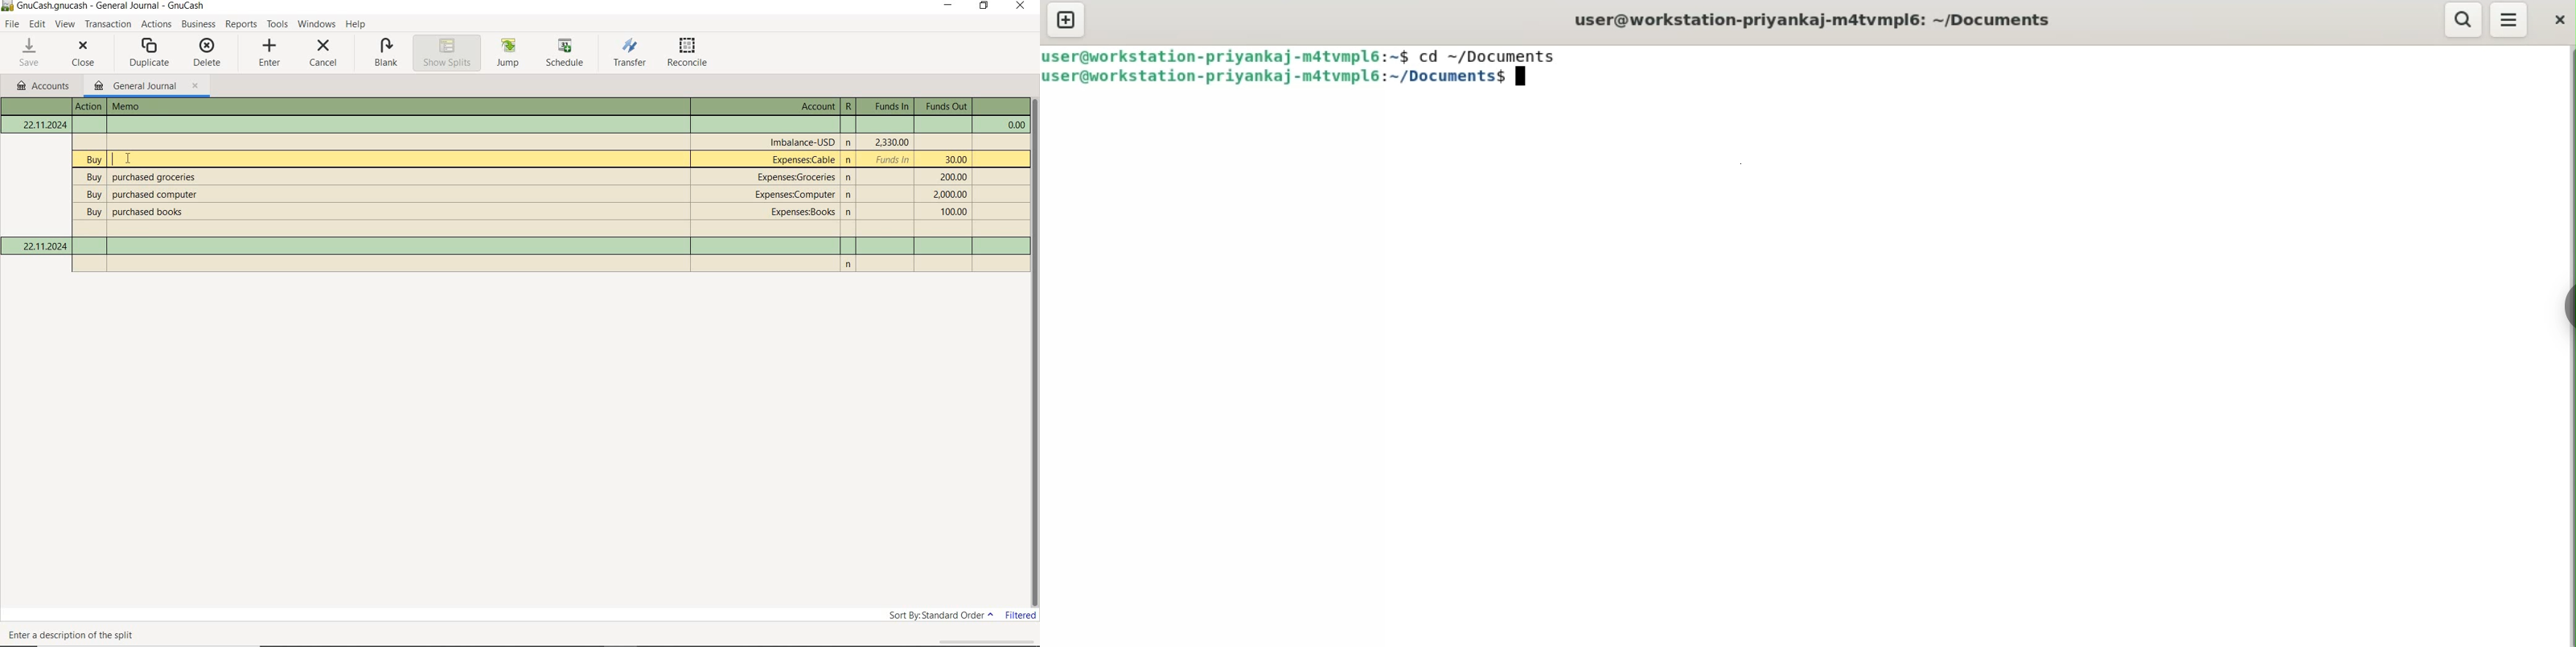 Image resolution: width=2576 pixels, height=672 pixels. What do you see at coordinates (884, 107) in the screenshot?
I see `Text` at bounding box center [884, 107].